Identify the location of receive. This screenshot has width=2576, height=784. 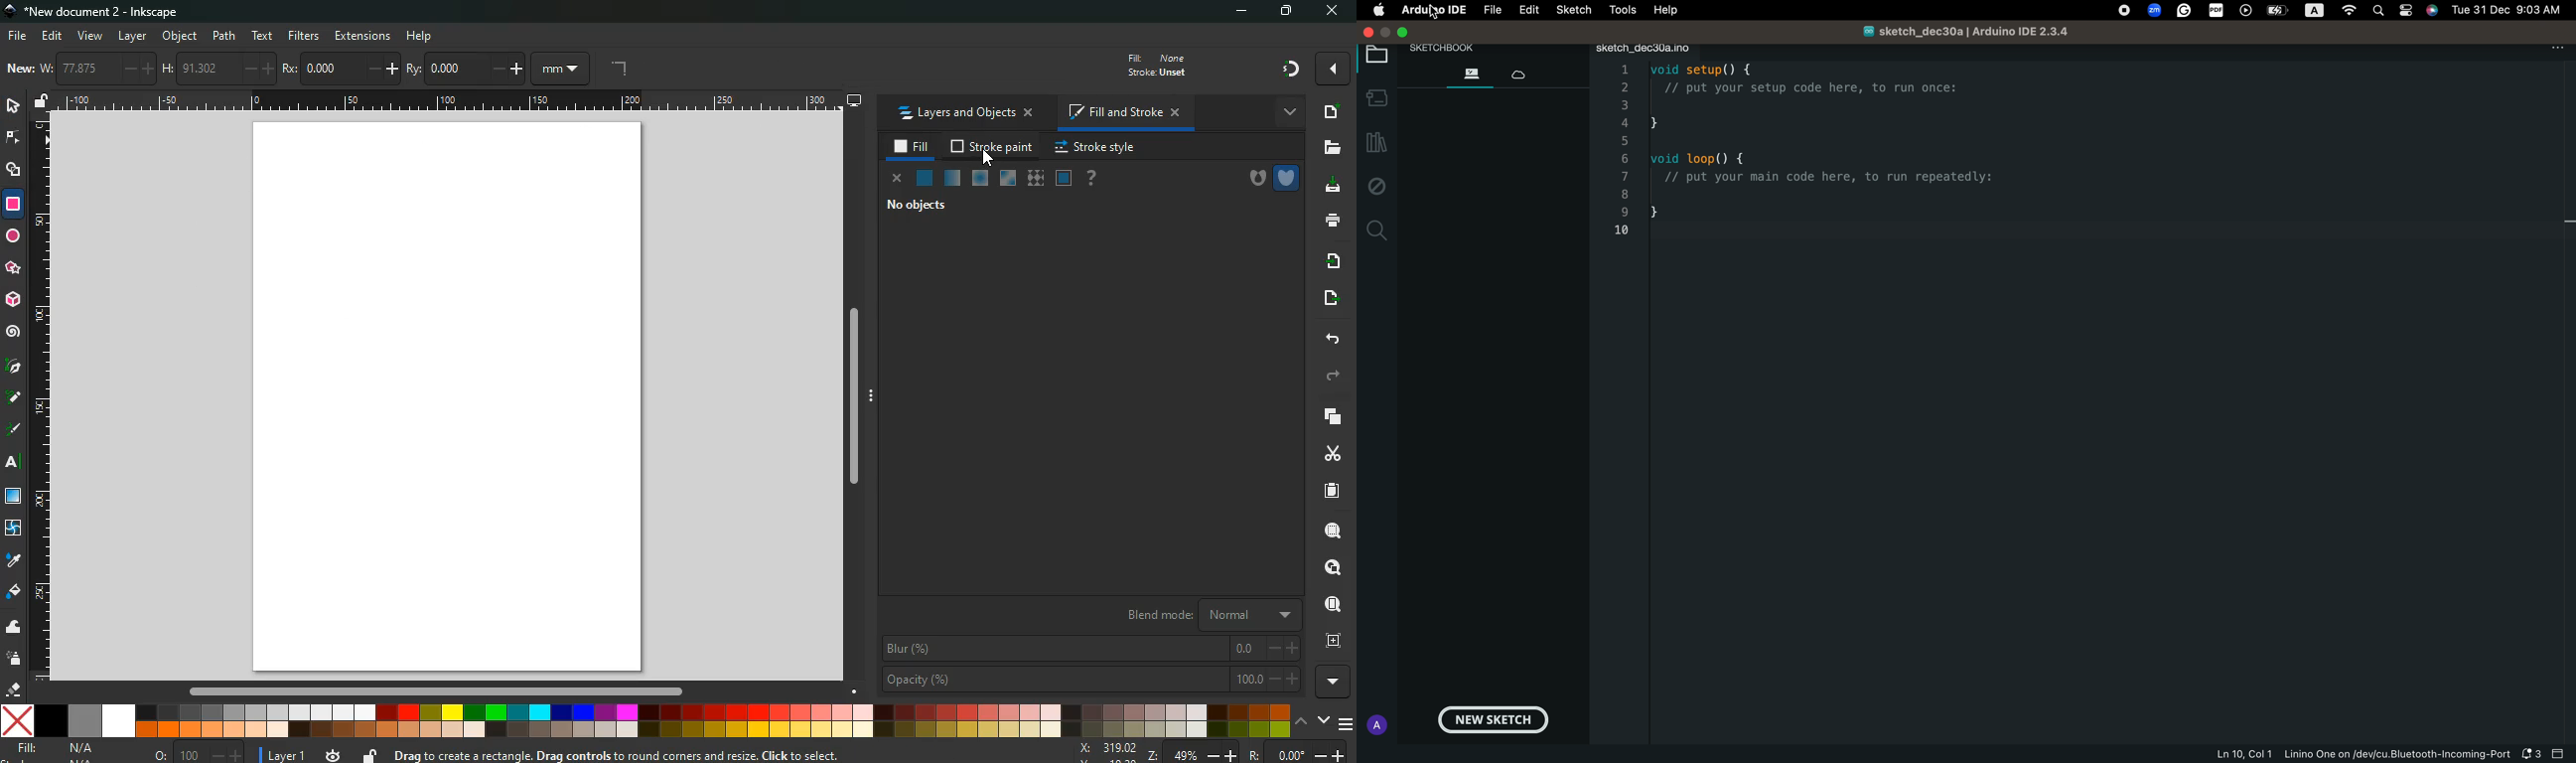
(1336, 262).